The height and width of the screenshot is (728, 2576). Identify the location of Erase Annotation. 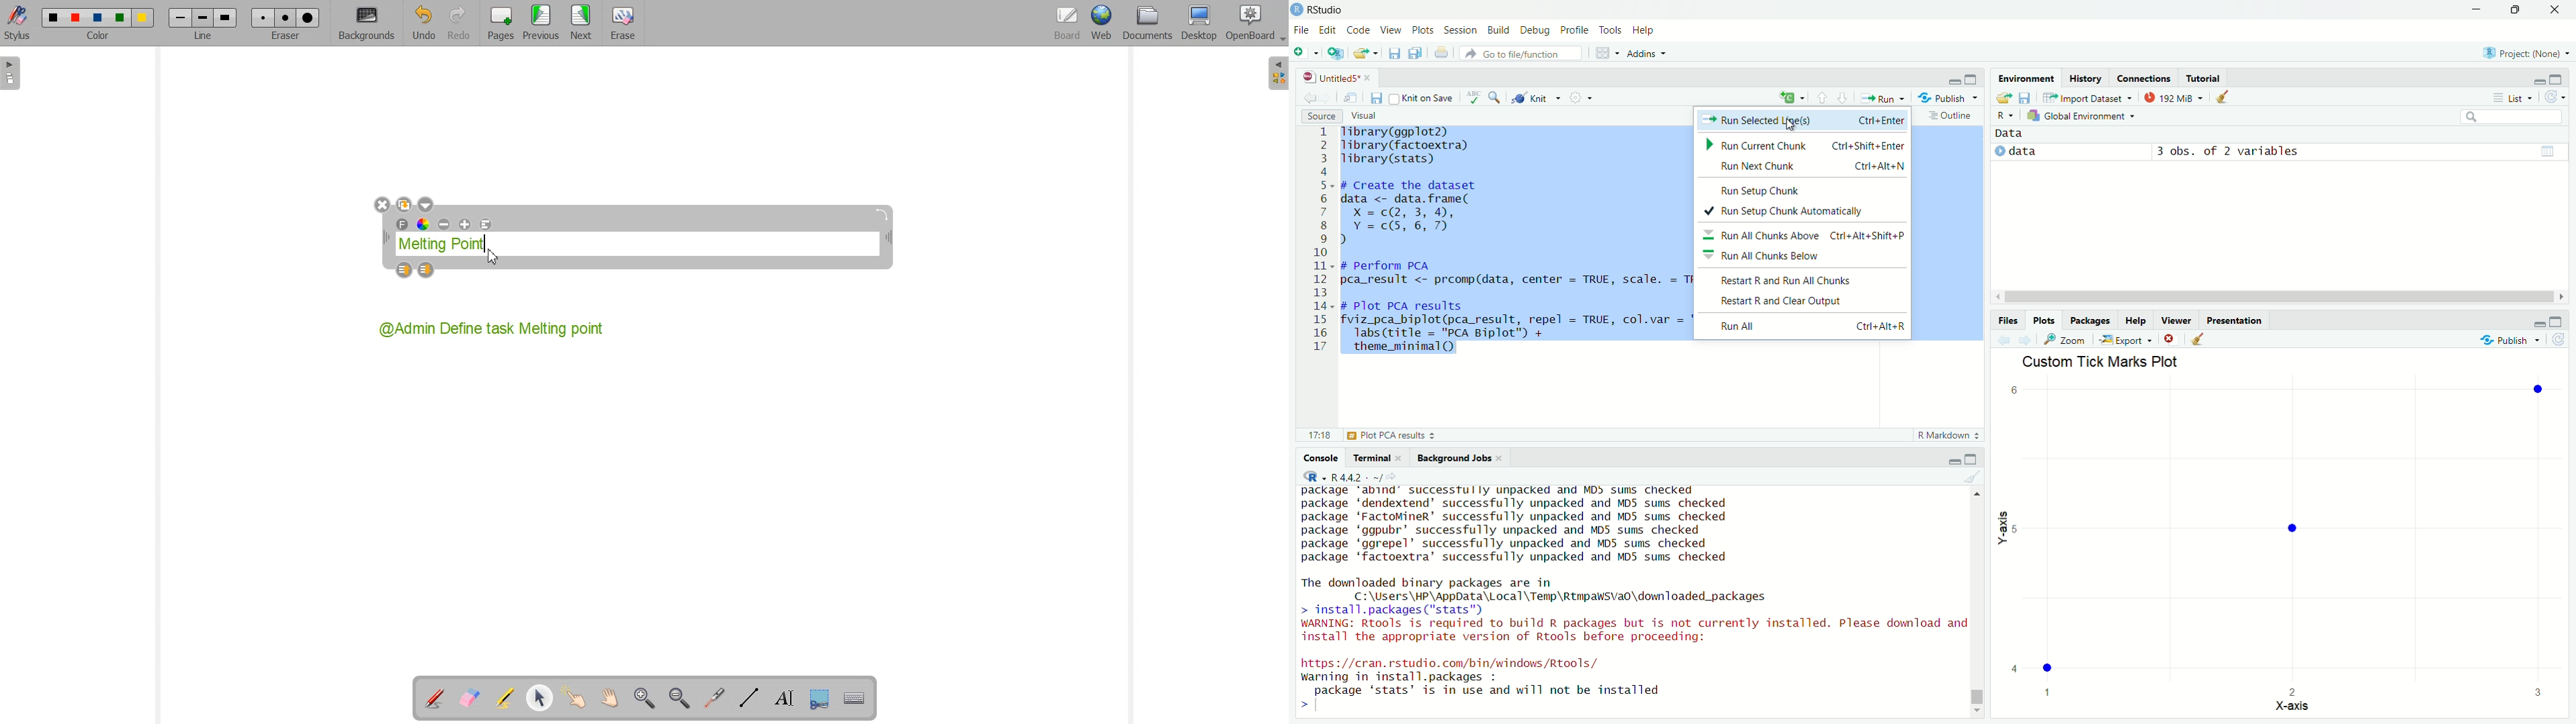
(469, 698).